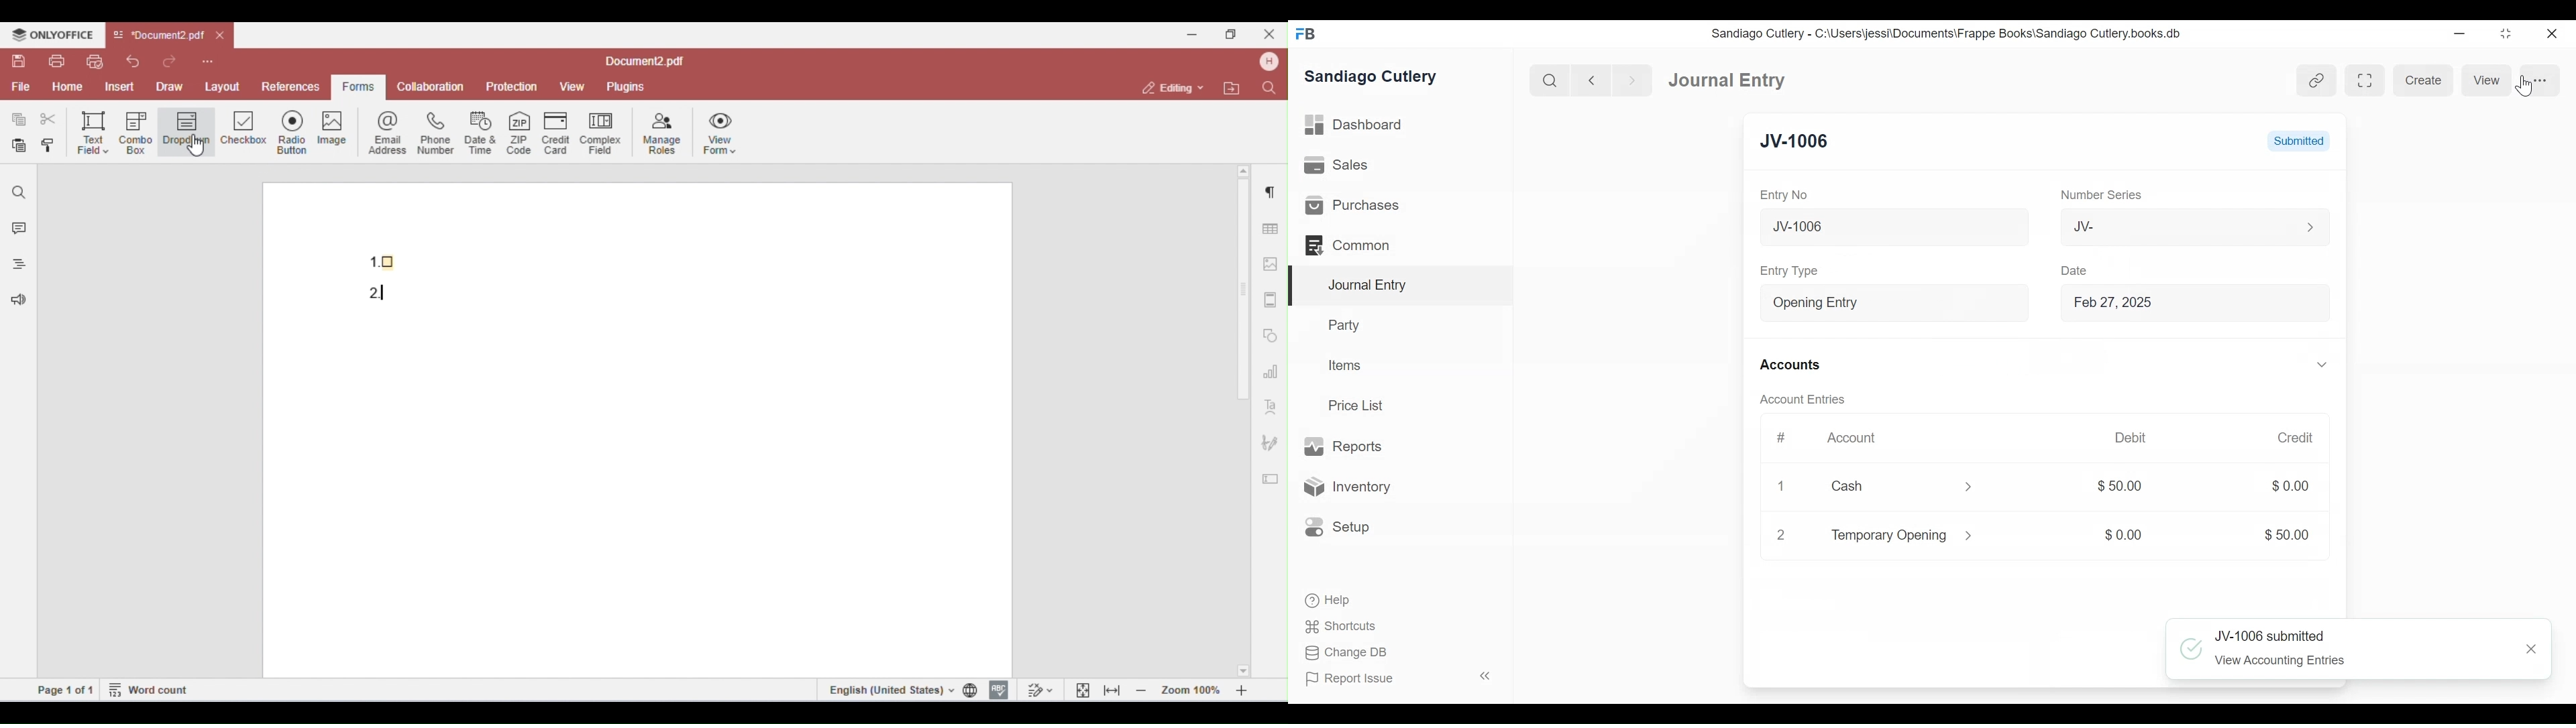  Describe the element at coordinates (1884, 486) in the screenshot. I see `Cash` at that location.